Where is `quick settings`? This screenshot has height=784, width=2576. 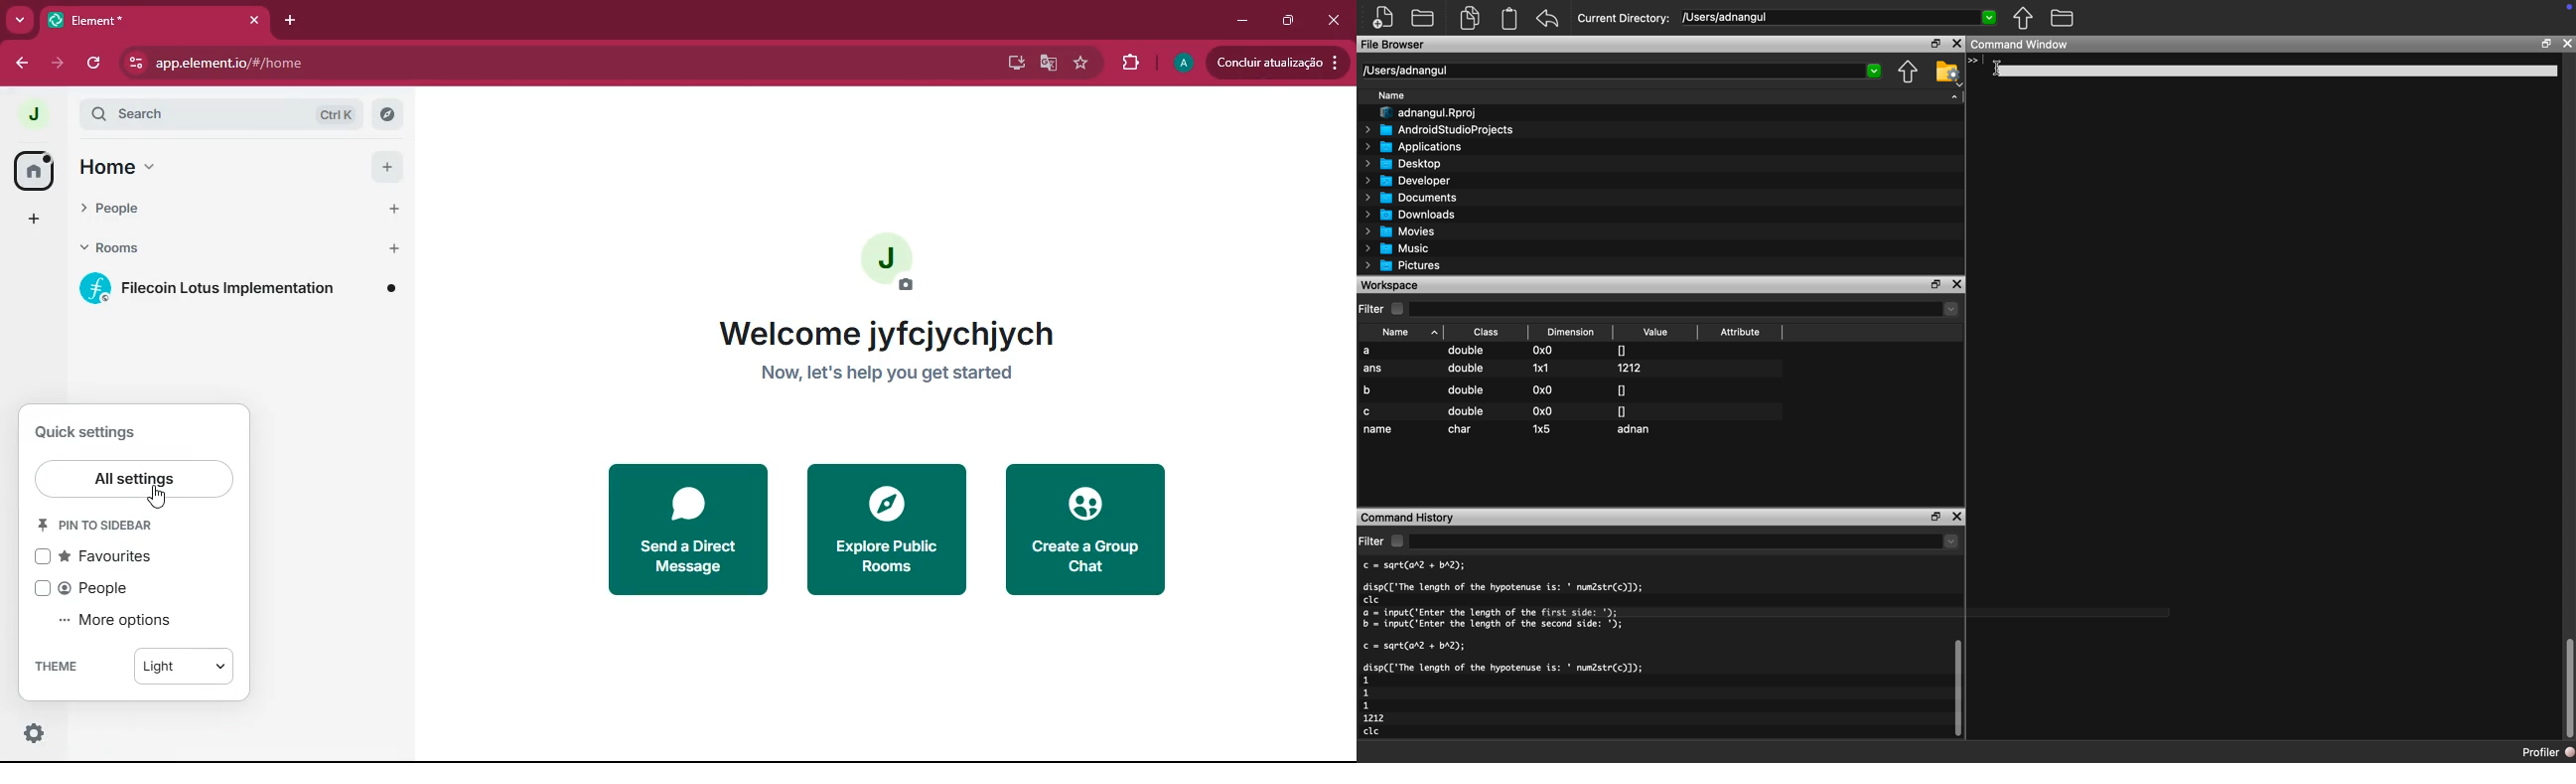 quick settings is located at coordinates (105, 433).